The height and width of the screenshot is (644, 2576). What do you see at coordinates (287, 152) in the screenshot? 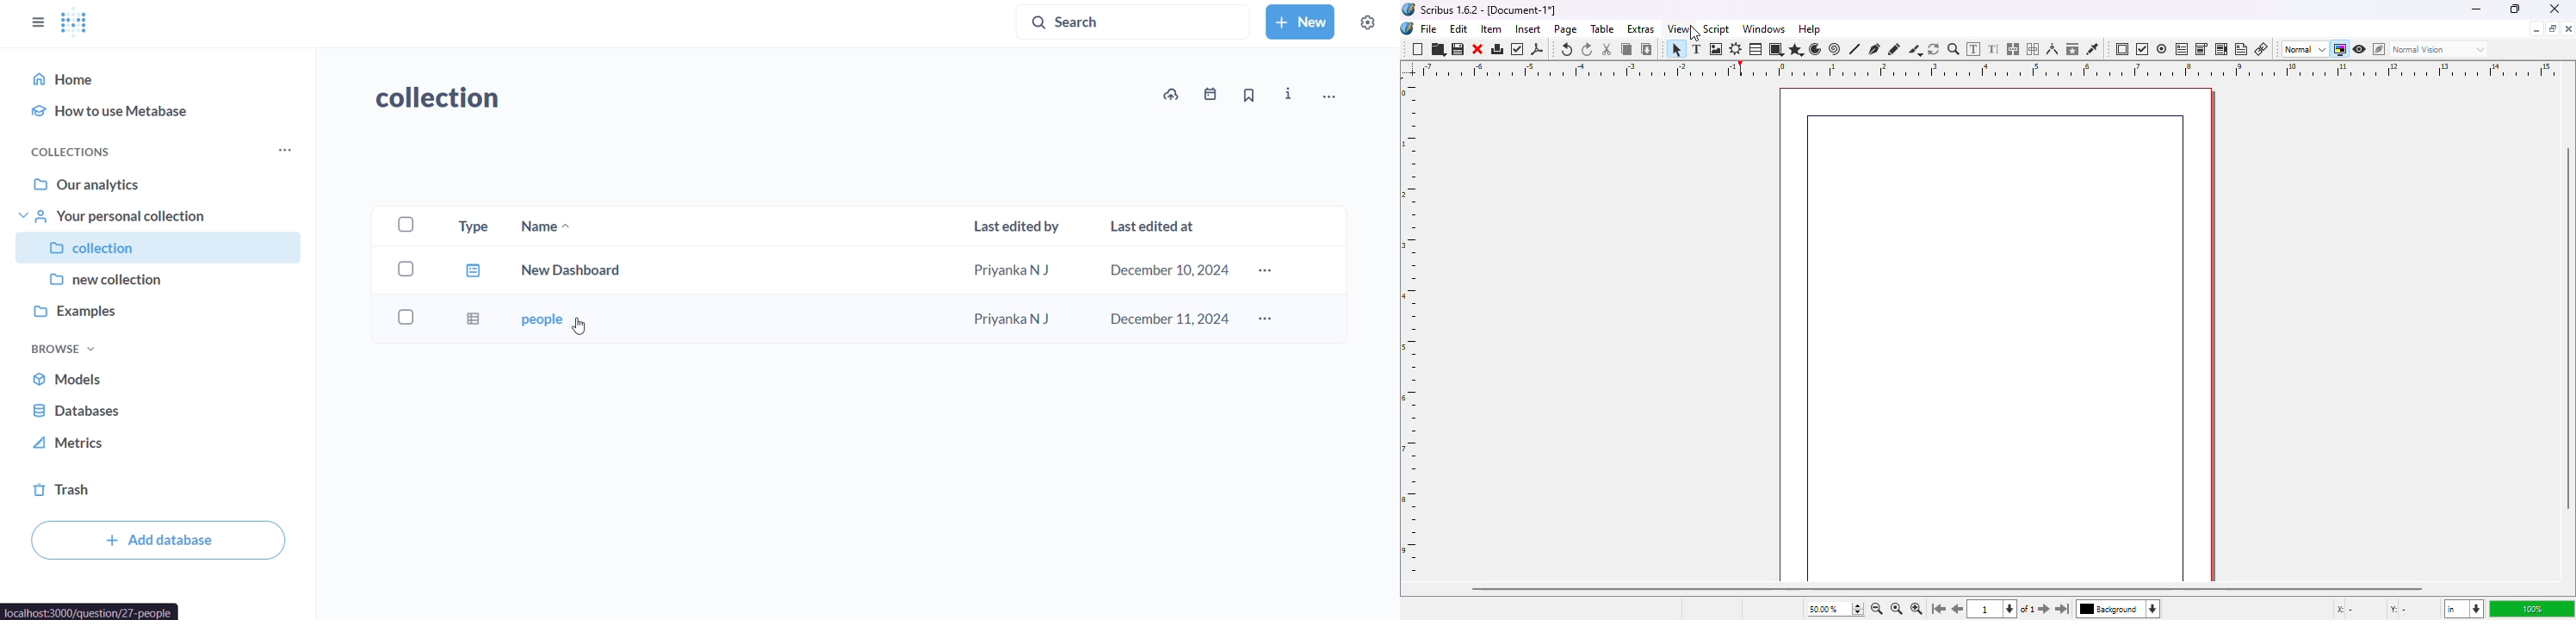
I see `more` at bounding box center [287, 152].